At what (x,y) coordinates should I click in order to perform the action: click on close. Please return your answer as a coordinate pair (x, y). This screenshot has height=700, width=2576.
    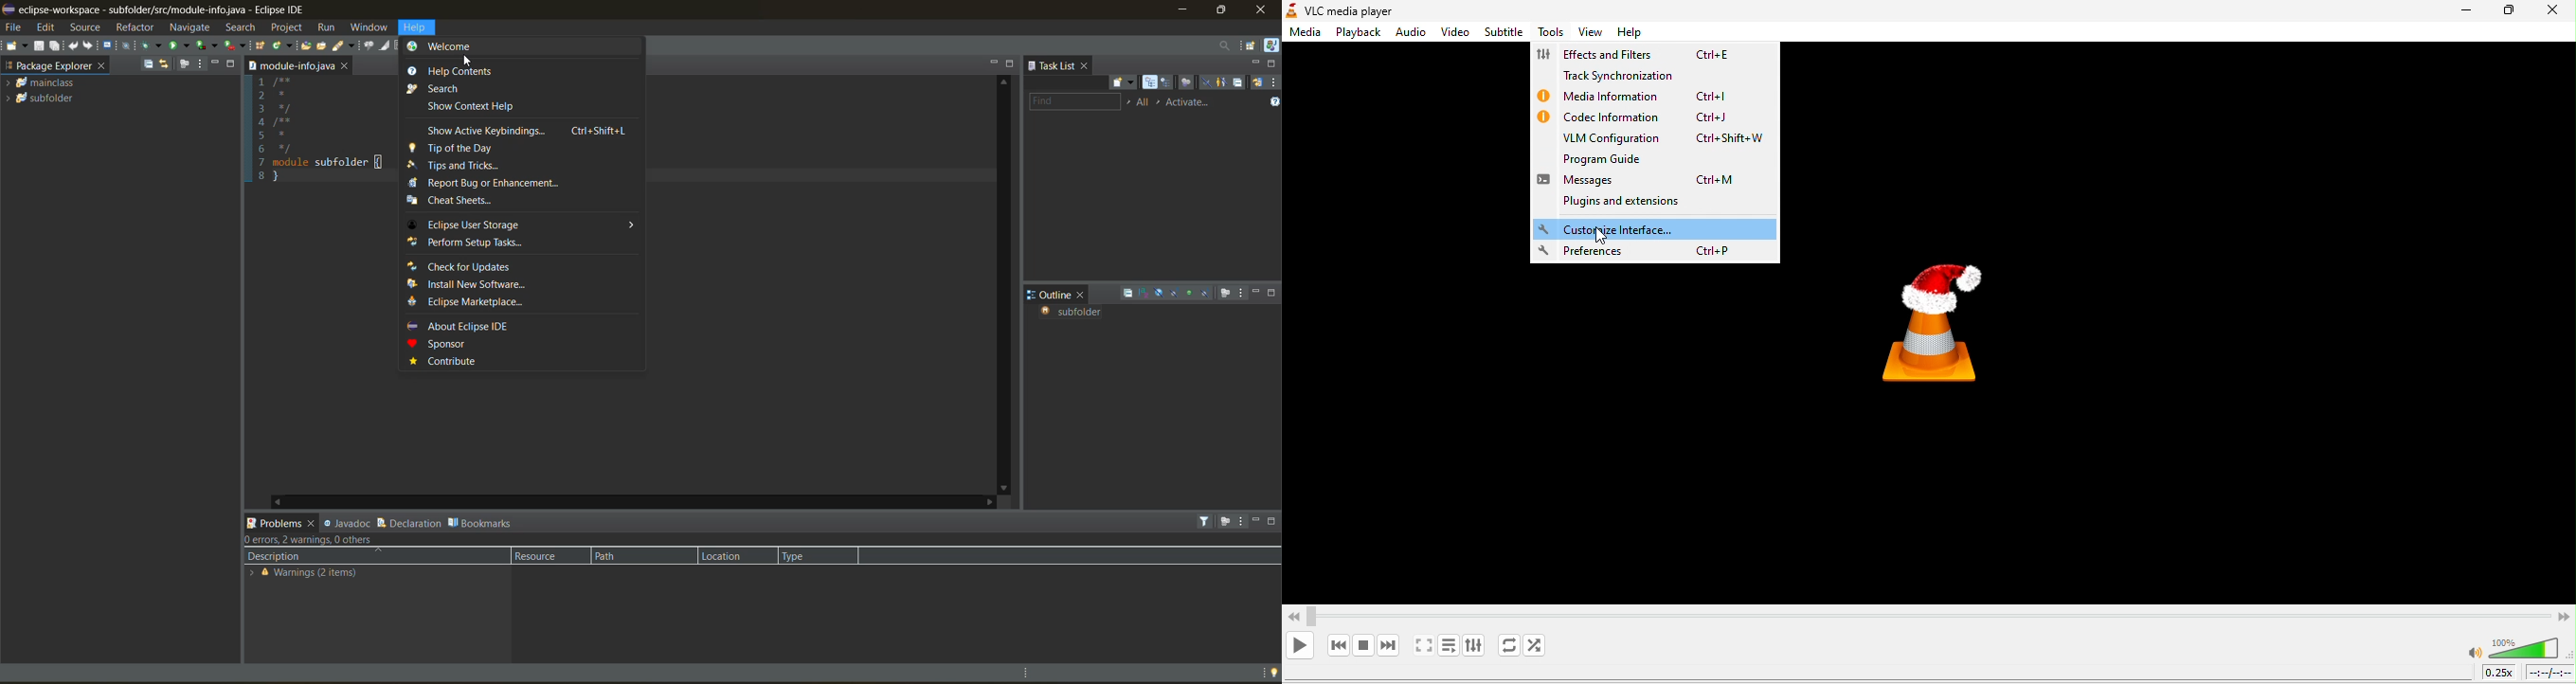
    Looking at the image, I should click on (104, 67).